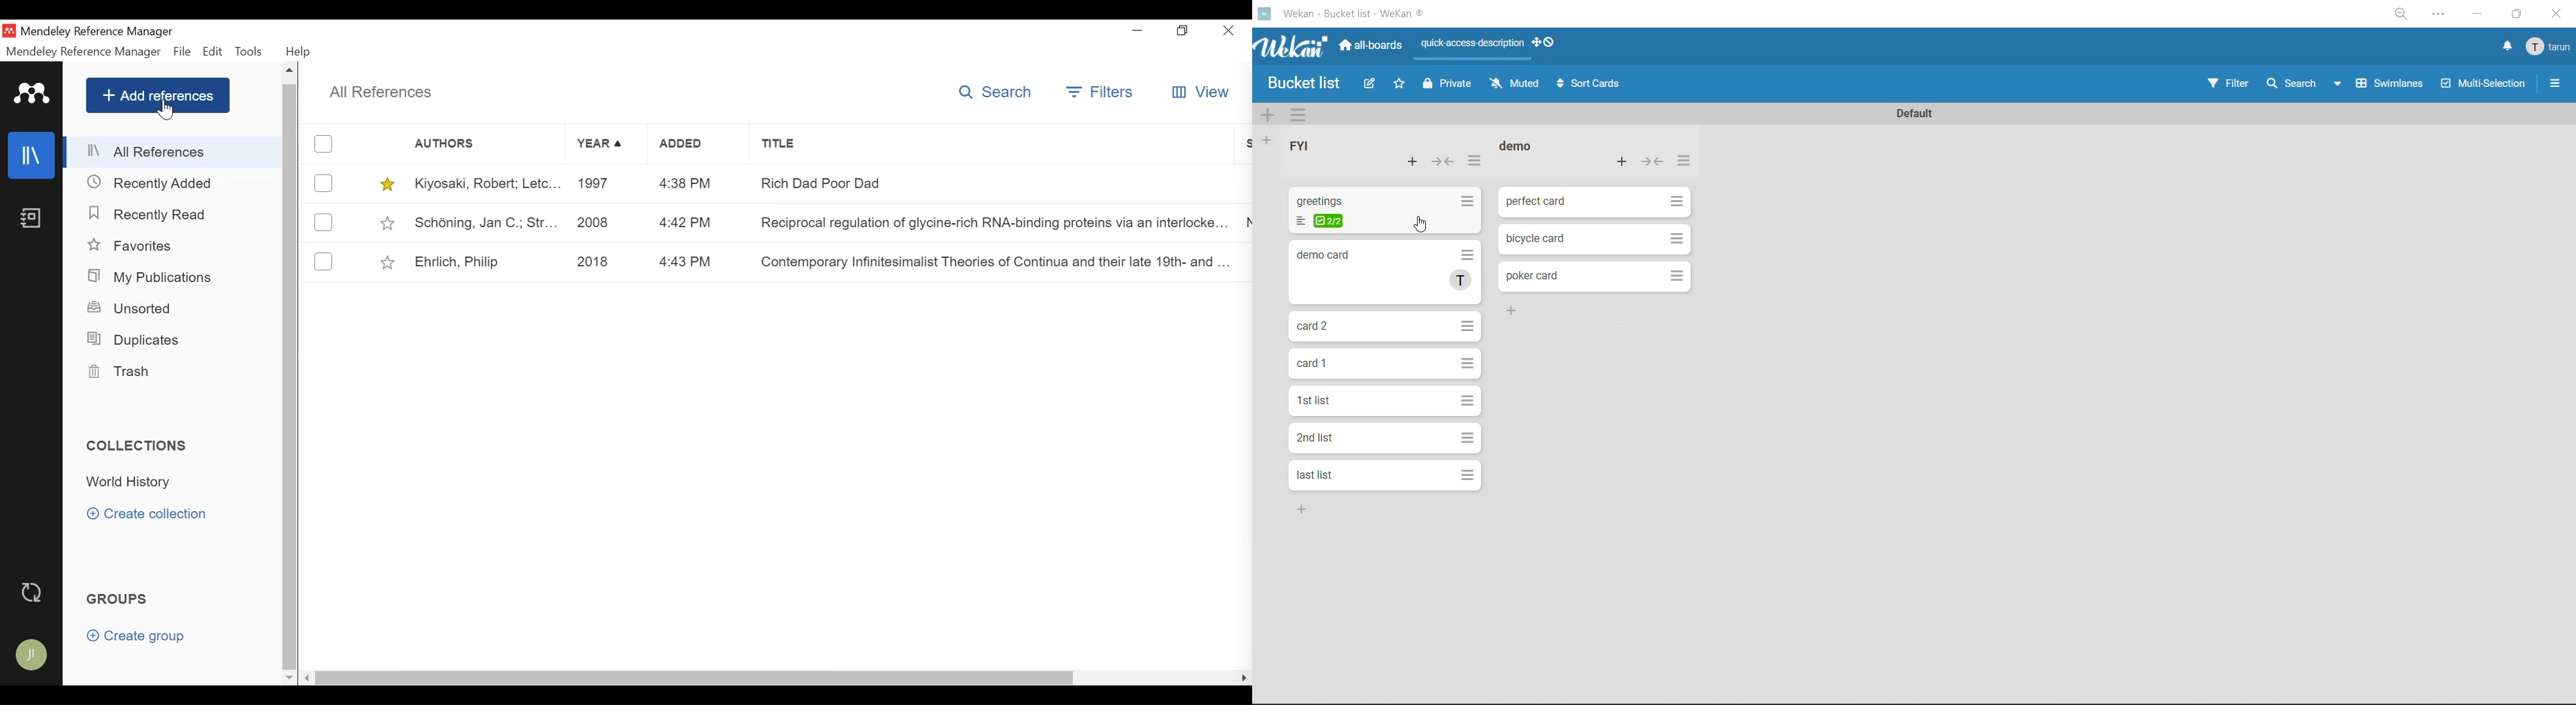 The height and width of the screenshot is (728, 2576). What do you see at coordinates (1653, 162) in the screenshot?
I see `collapse` at bounding box center [1653, 162].